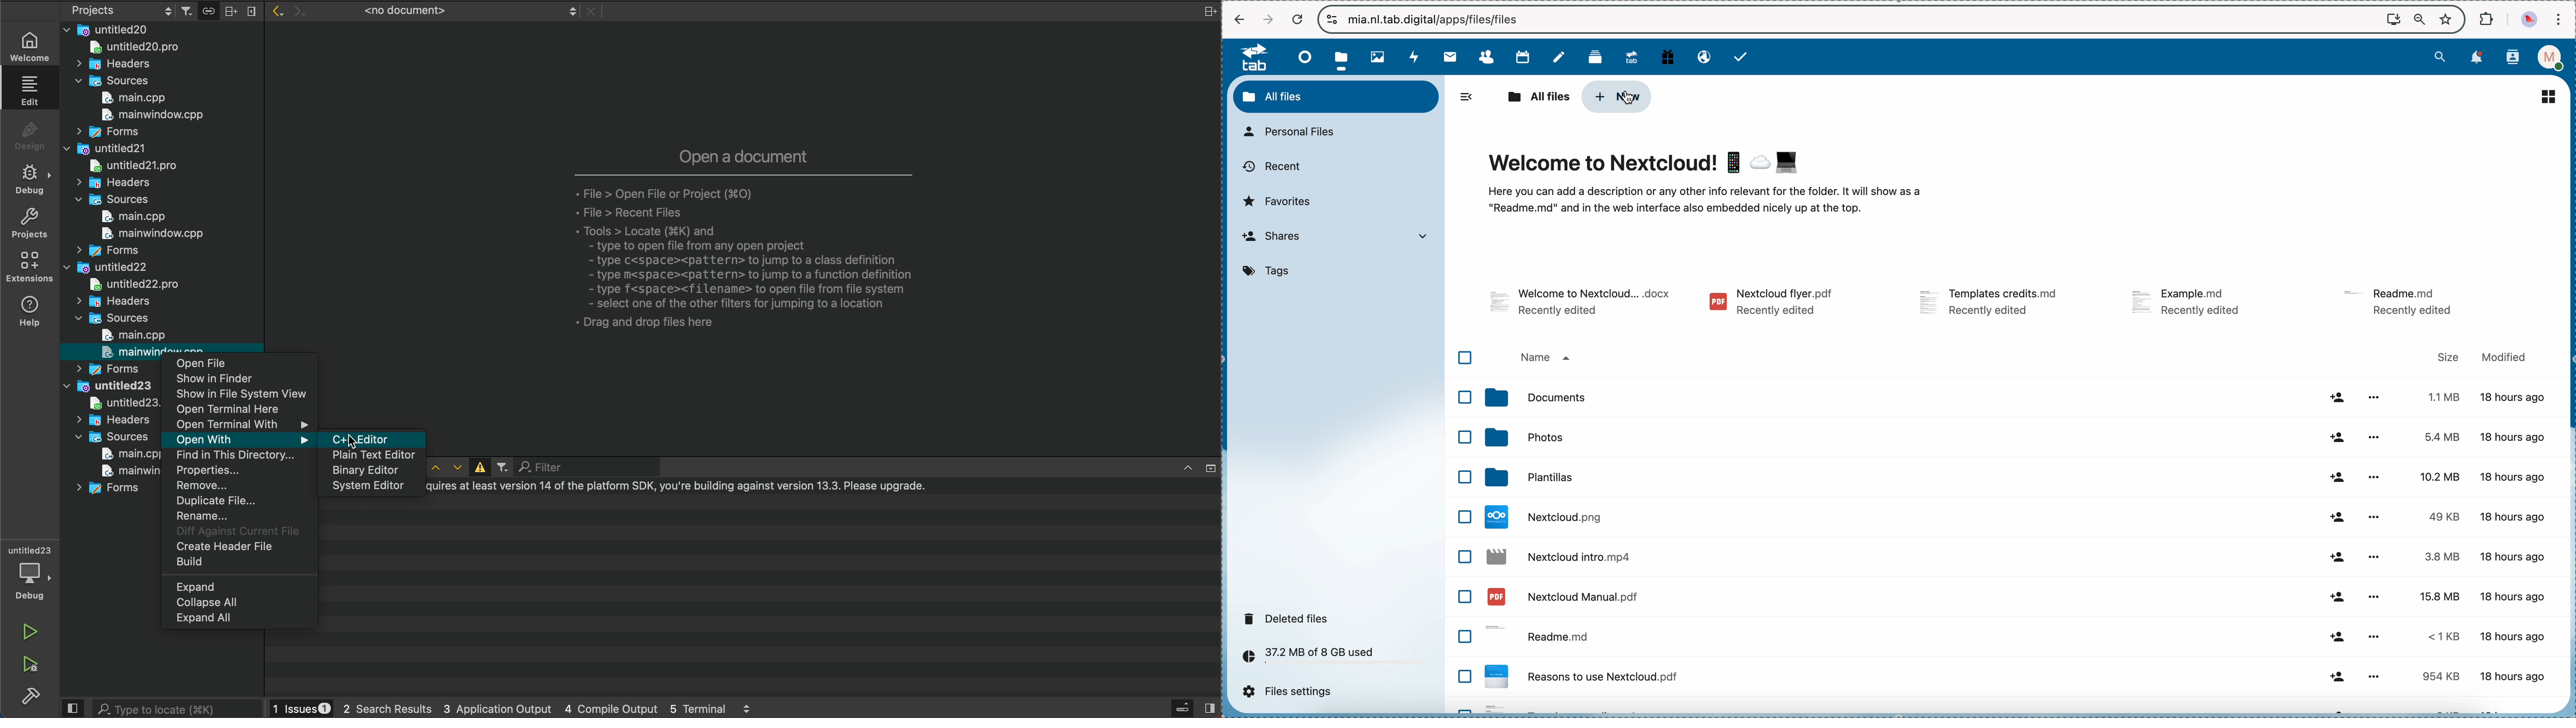 This screenshot has height=728, width=2576. I want to click on documents, so click(1894, 396).